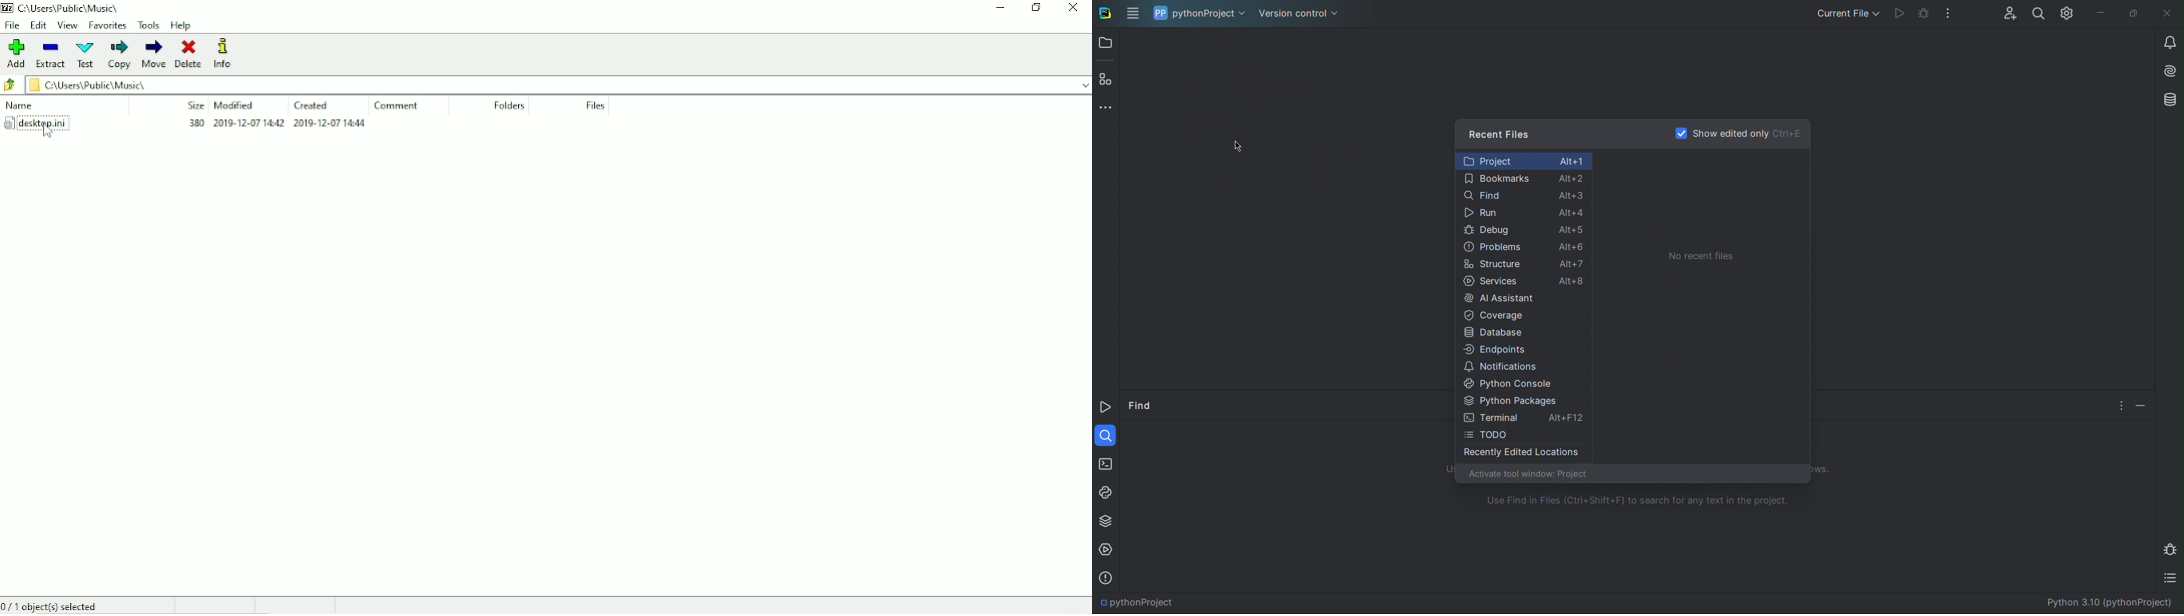 The width and height of the screenshot is (2184, 616). I want to click on Show Edited Only, so click(1738, 133).